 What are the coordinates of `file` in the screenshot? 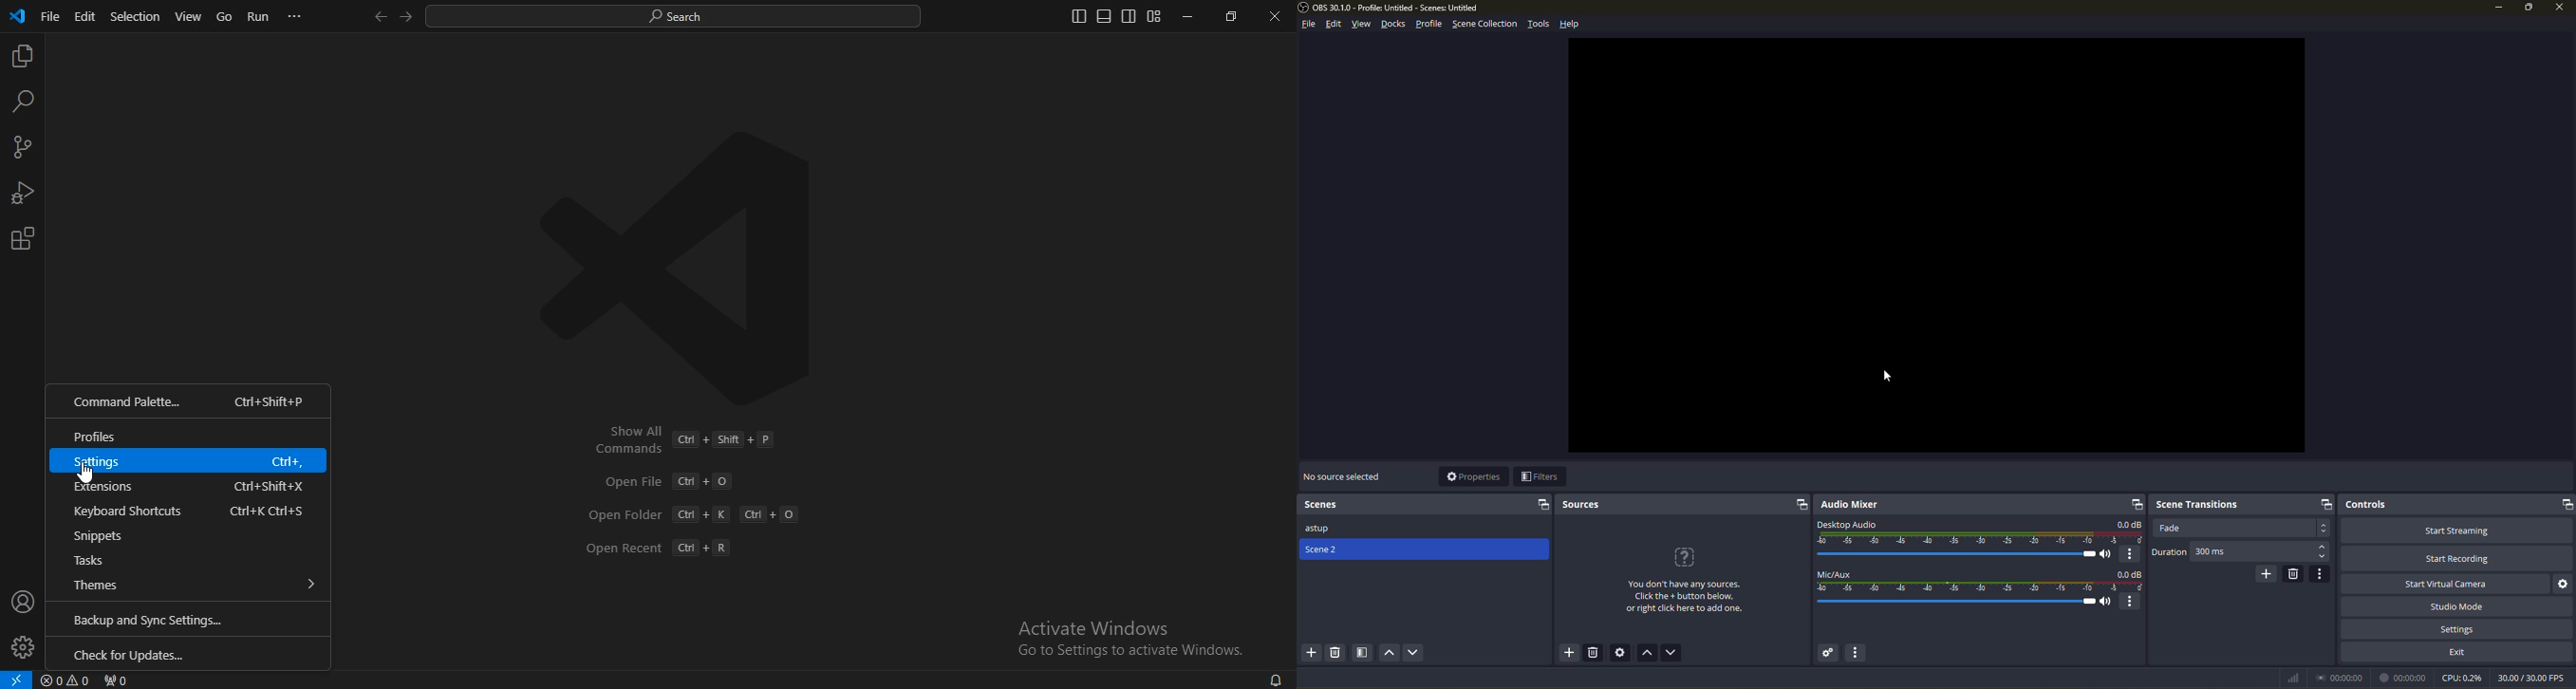 It's located at (1311, 23).